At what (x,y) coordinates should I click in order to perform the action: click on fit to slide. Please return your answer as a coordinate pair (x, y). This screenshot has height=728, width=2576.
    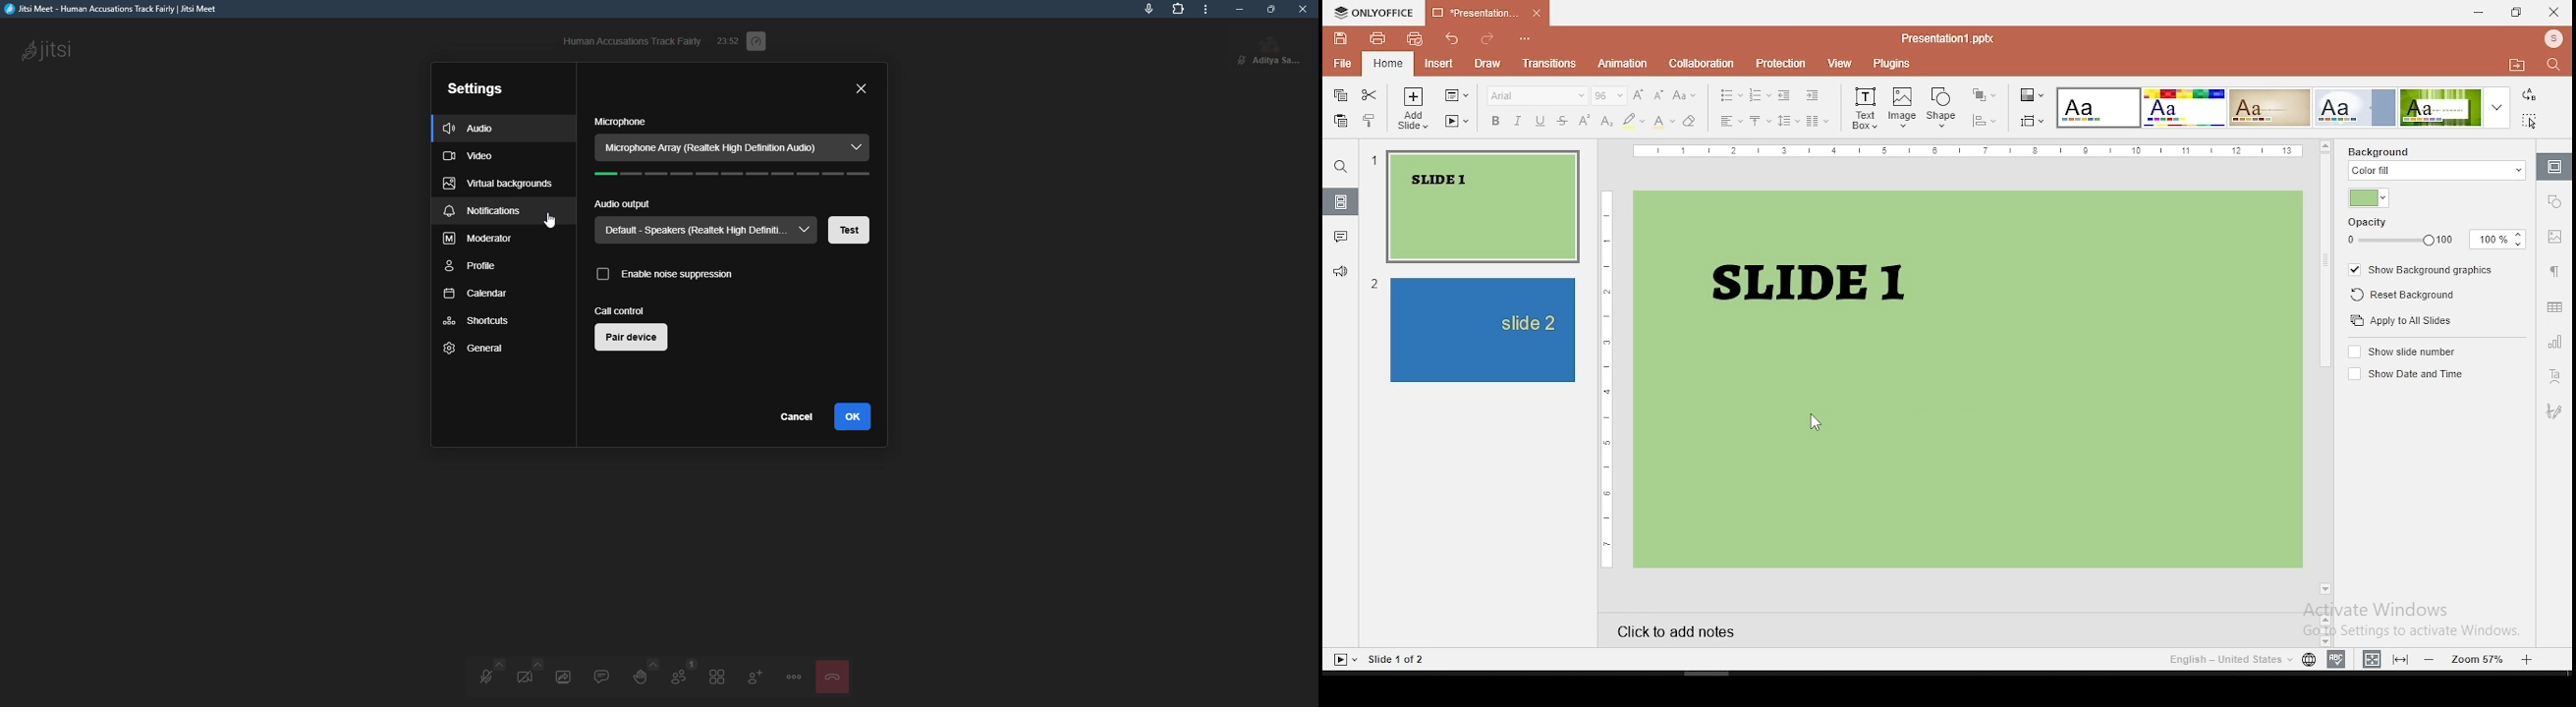
    Looking at the image, I should click on (2372, 657).